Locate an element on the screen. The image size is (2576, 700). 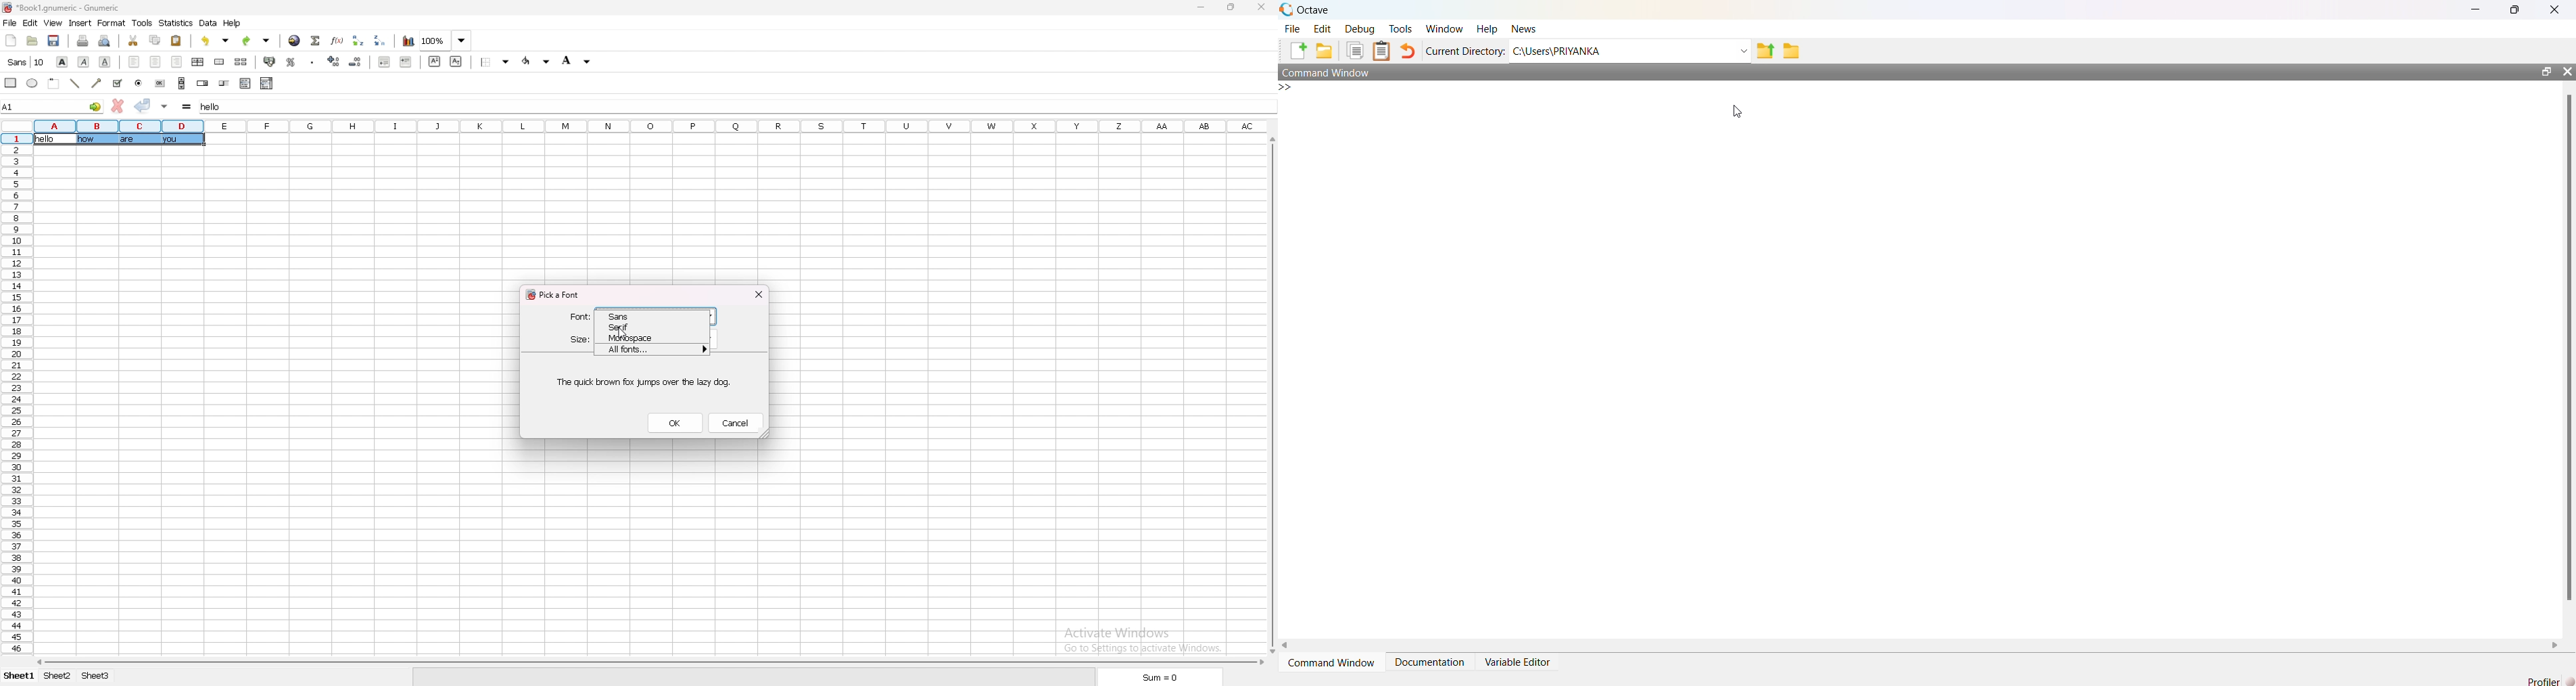
split merged cells is located at coordinates (241, 62).